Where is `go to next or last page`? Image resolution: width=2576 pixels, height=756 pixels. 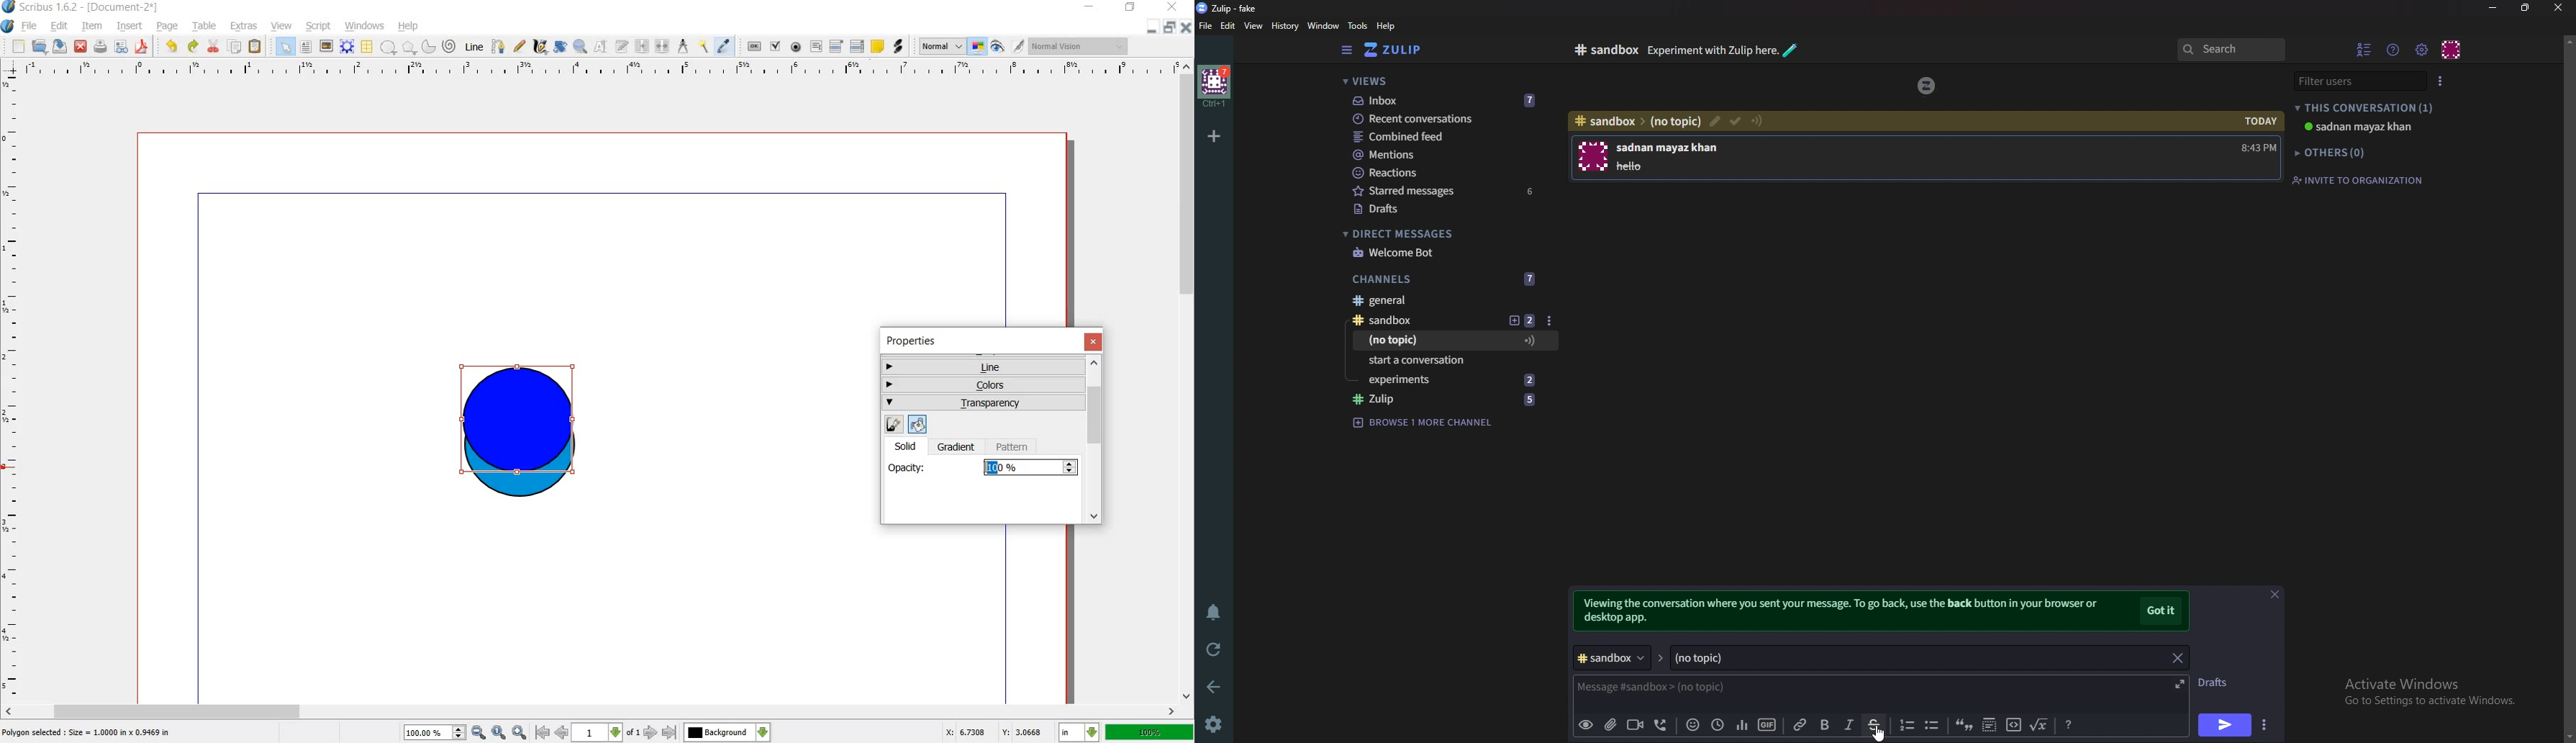 go to next or last page is located at coordinates (661, 733).